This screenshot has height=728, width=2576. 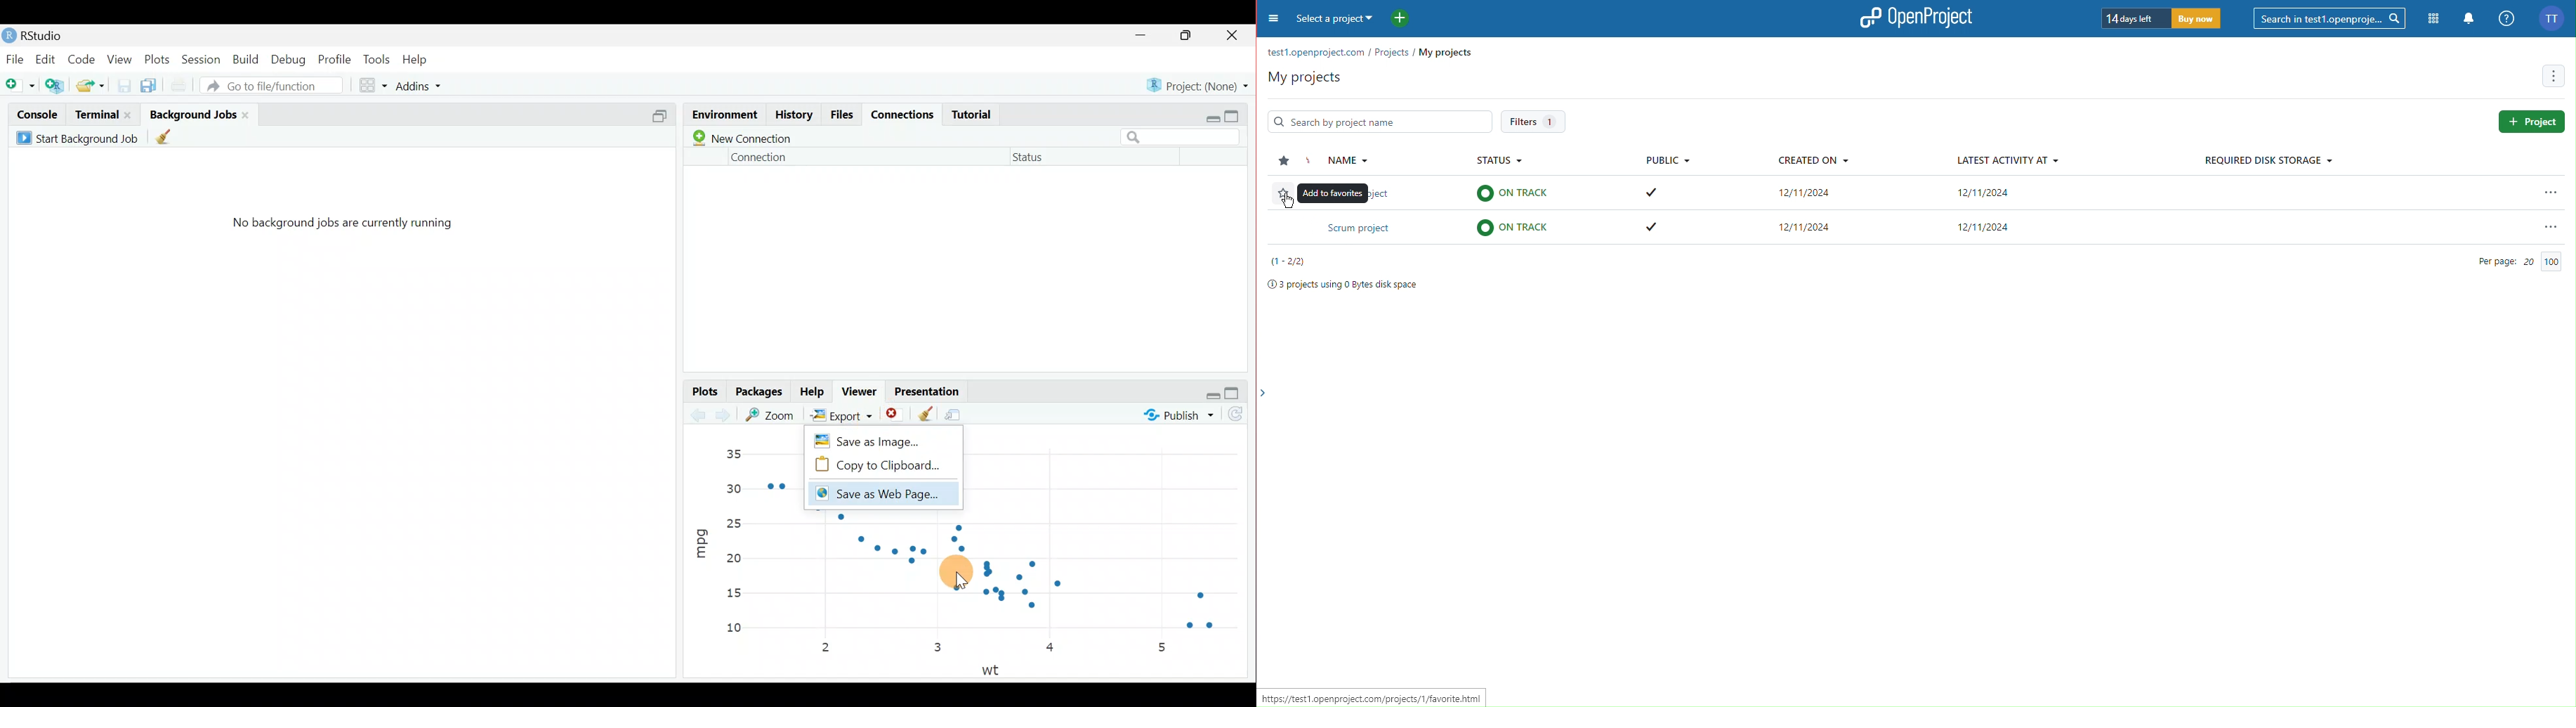 I want to click on Publish, so click(x=1178, y=418).